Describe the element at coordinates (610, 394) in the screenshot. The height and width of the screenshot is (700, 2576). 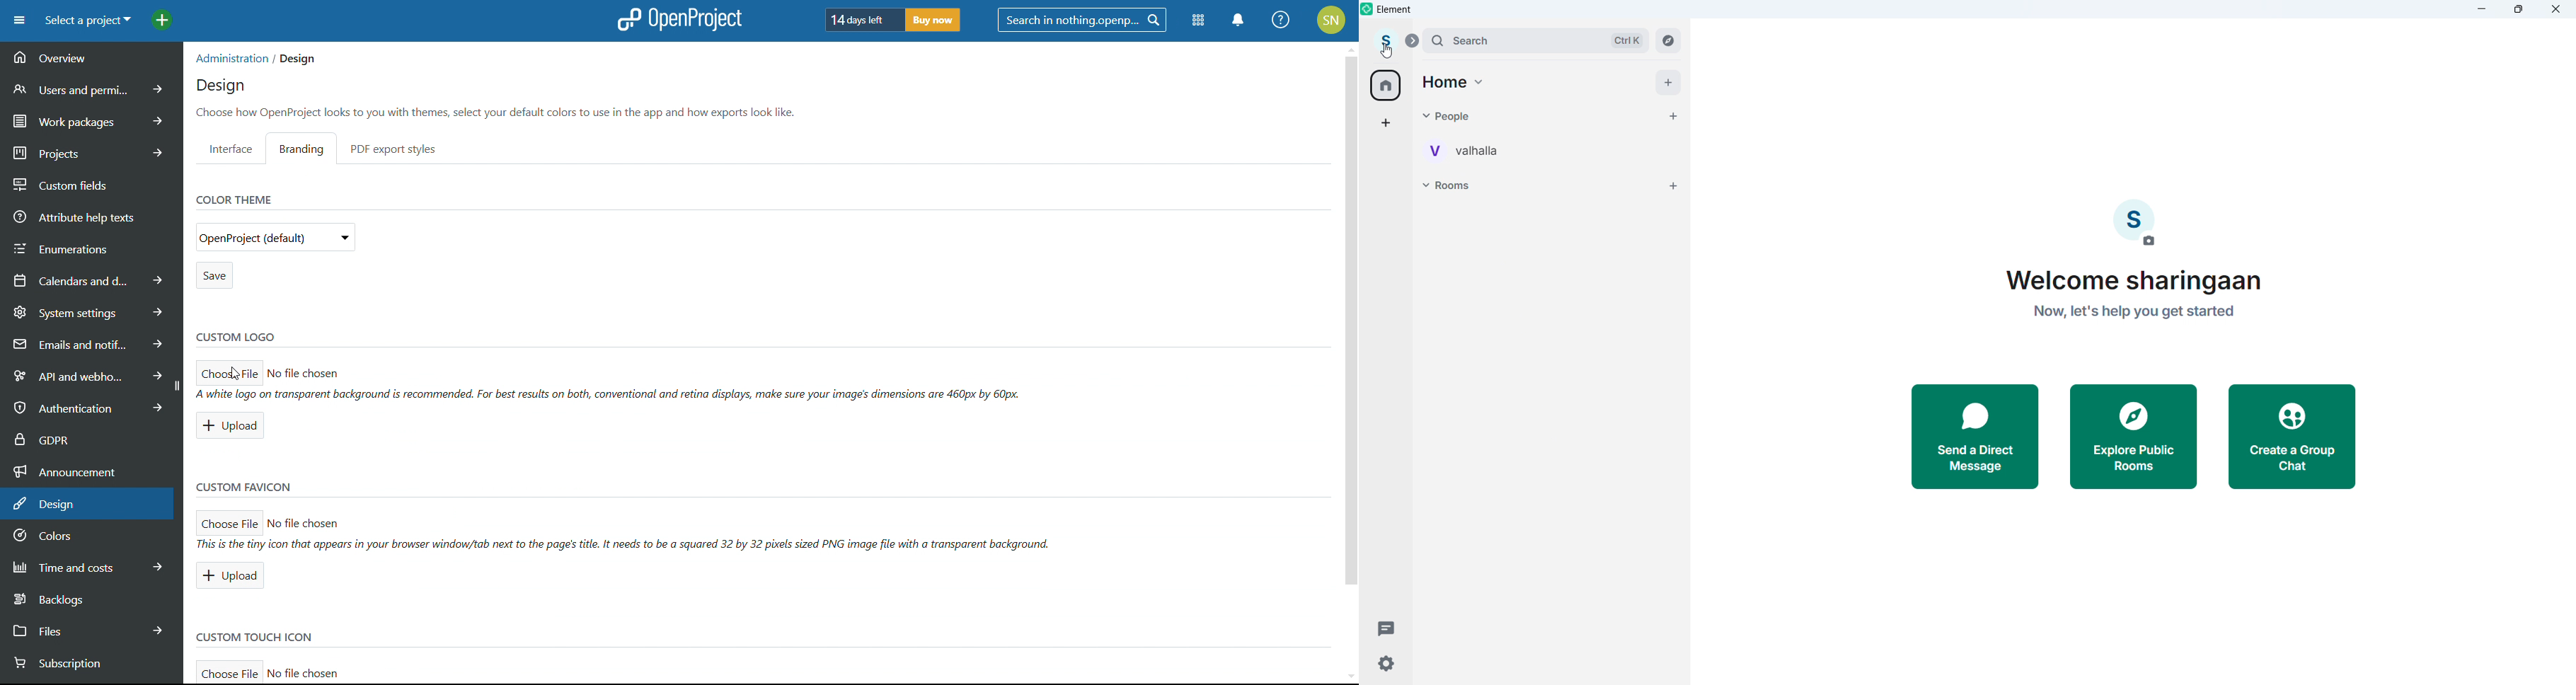
I see `A white logo on transparent background (s recommended. For best results on both, conventional and retina displays, make sure your images dimensions are 460px by 60px.` at that location.